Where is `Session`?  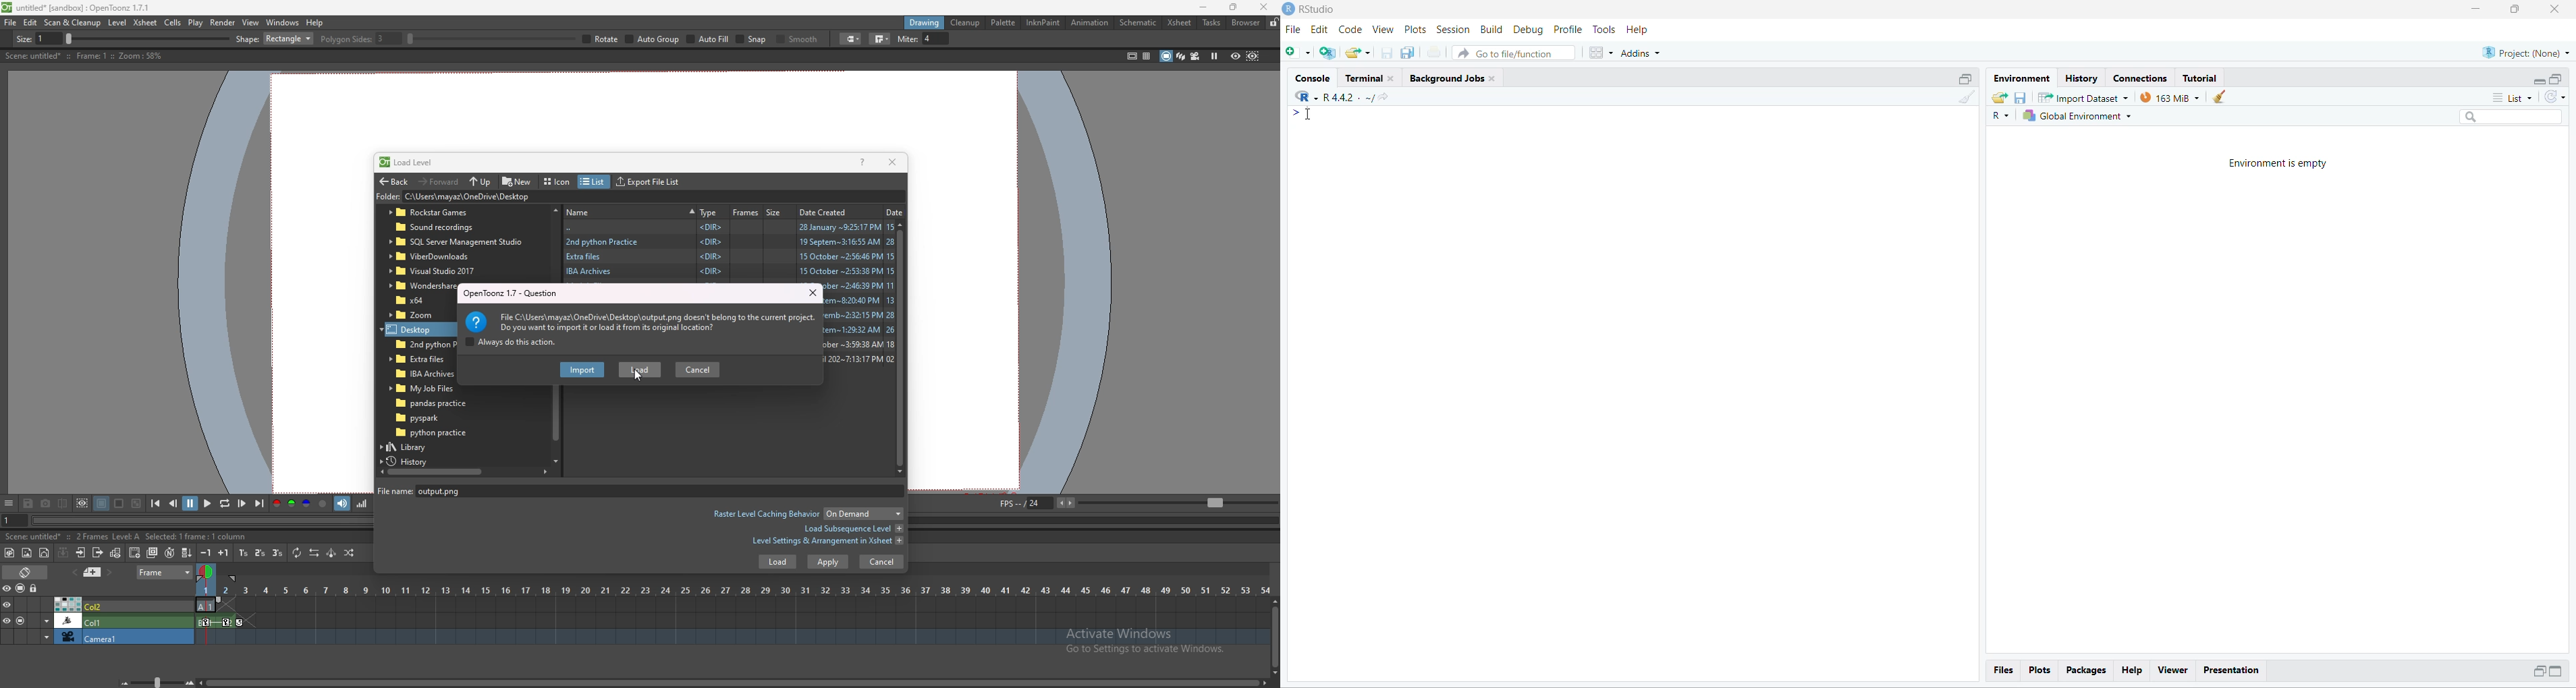 Session is located at coordinates (1454, 30).